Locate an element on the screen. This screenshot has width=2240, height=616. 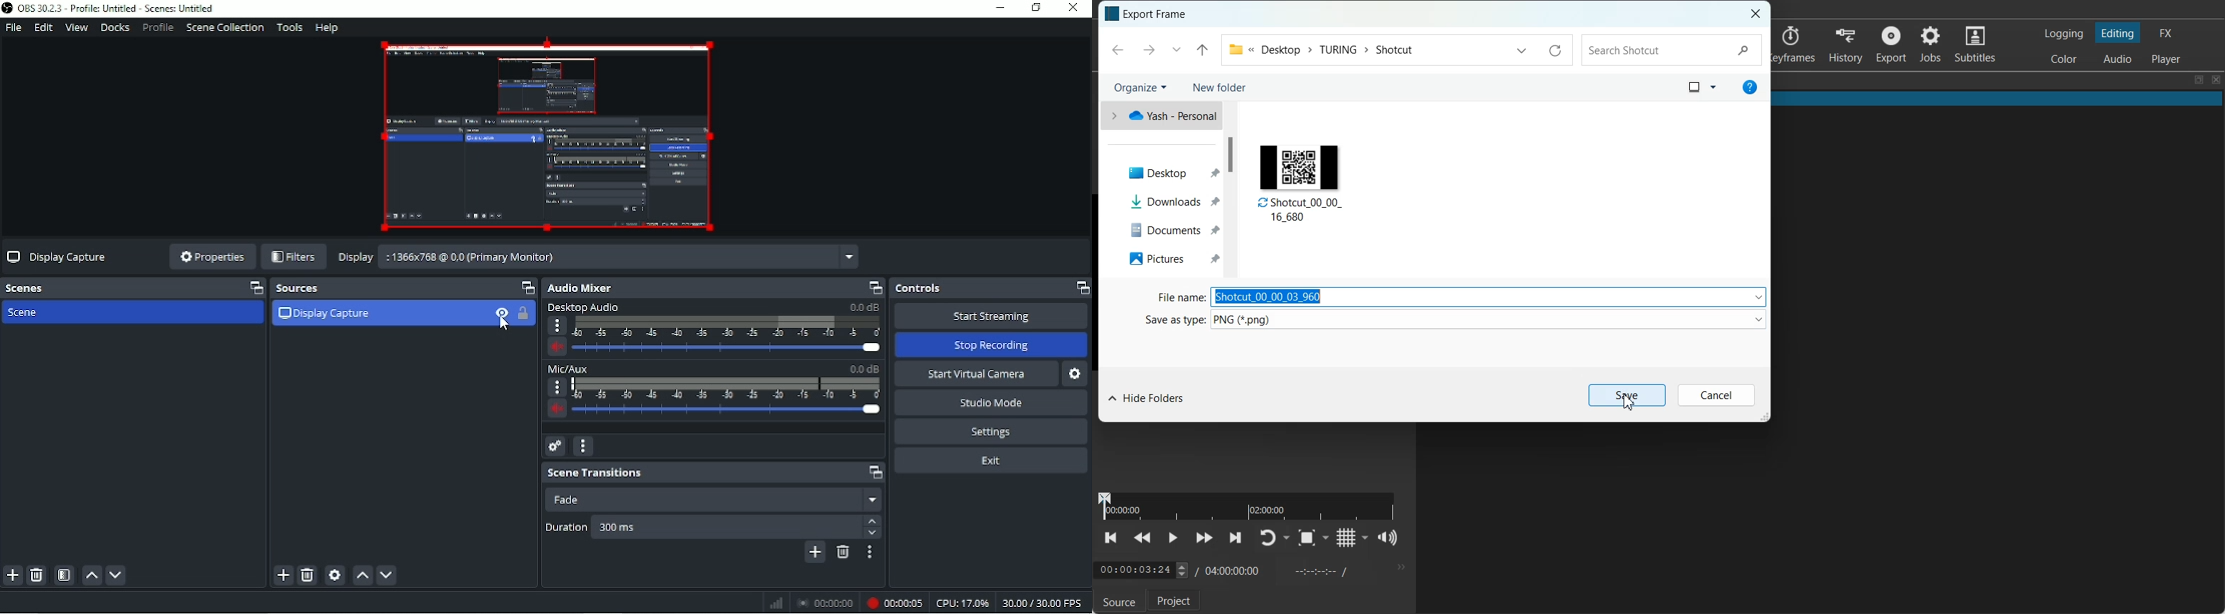
Text is located at coordinates (1157, 14).